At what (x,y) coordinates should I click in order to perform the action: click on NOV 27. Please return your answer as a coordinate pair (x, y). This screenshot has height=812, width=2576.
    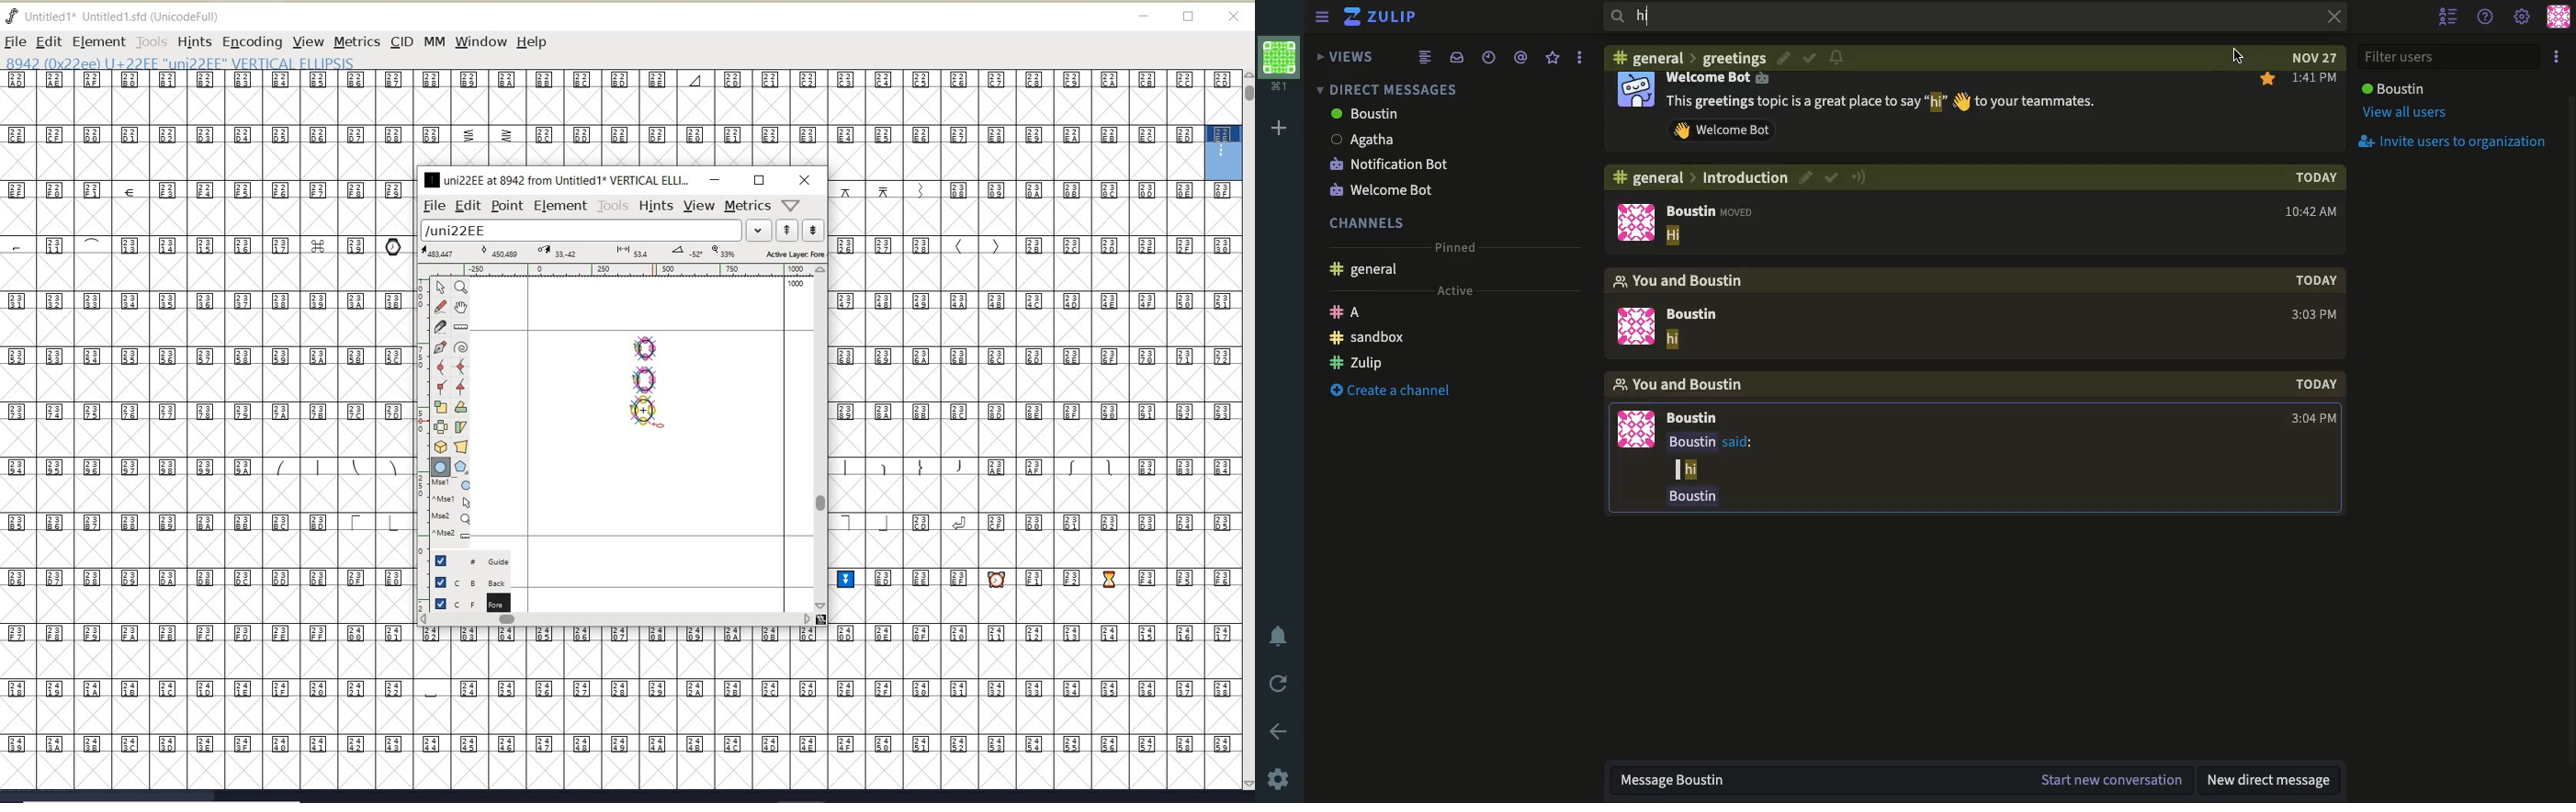
    Looking at the image, I should click on (2309, 57).